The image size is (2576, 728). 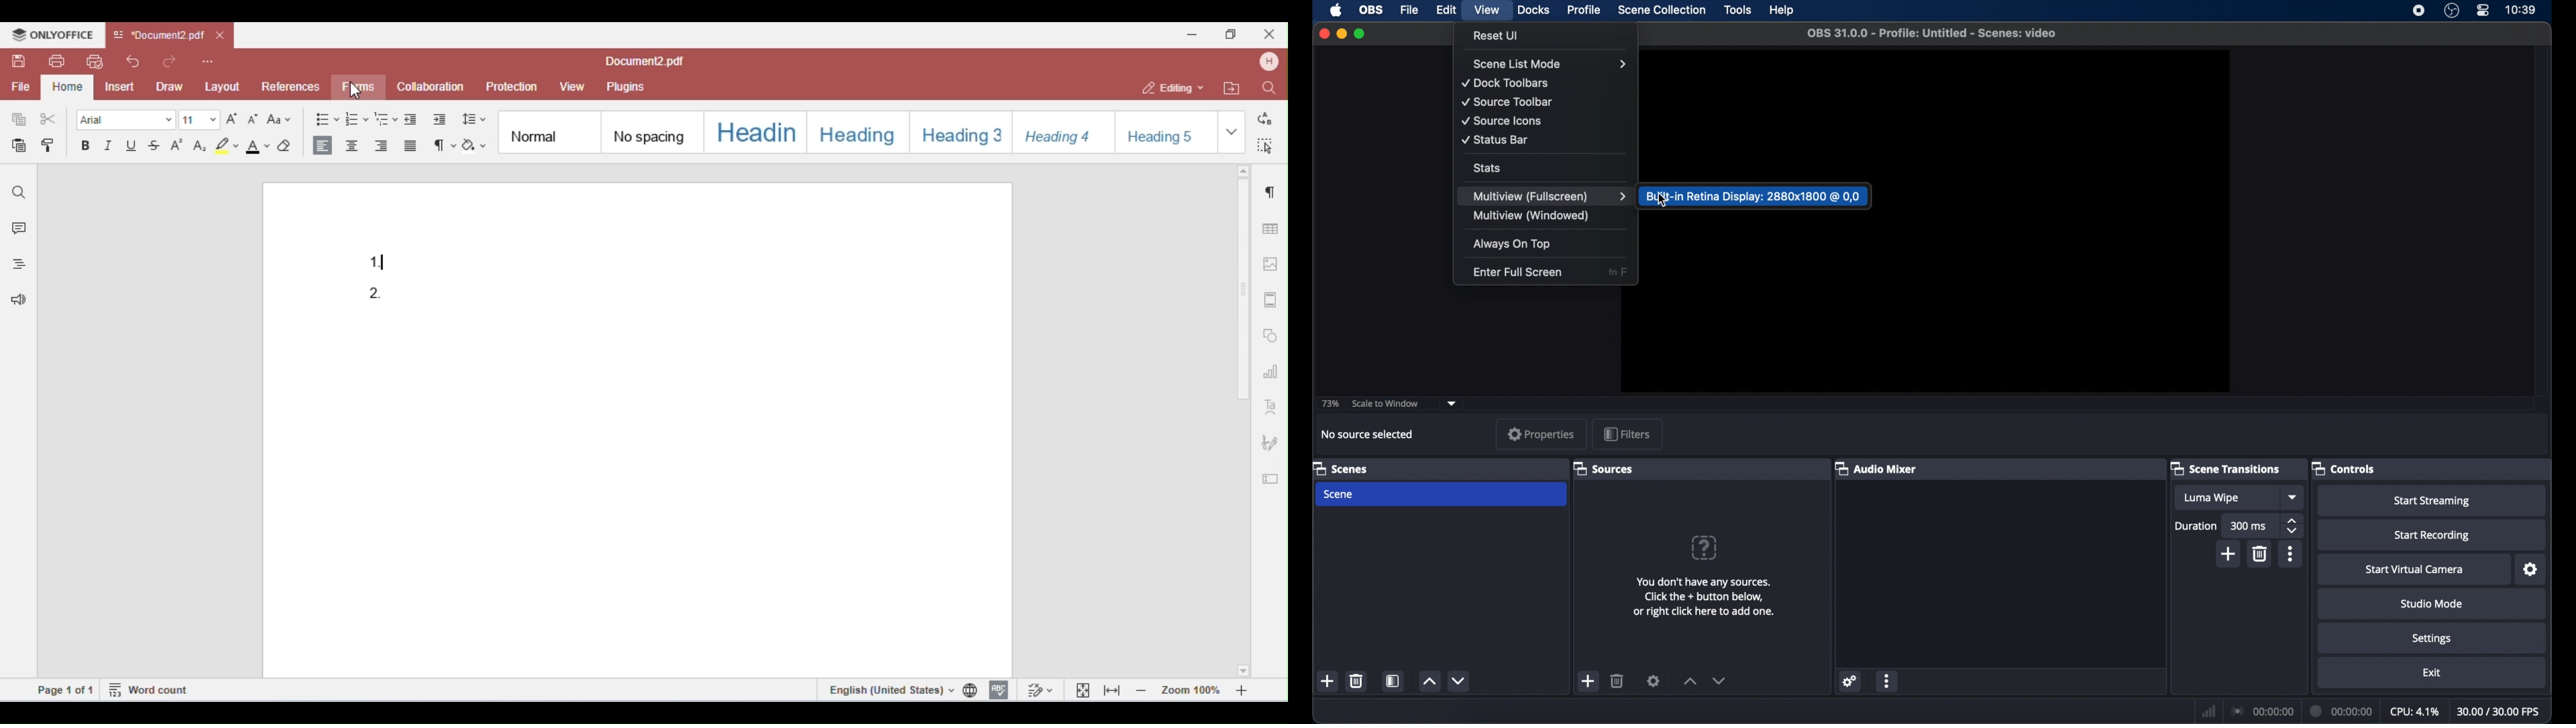 I want to click on no source selected, so click(x=1367, y=434).